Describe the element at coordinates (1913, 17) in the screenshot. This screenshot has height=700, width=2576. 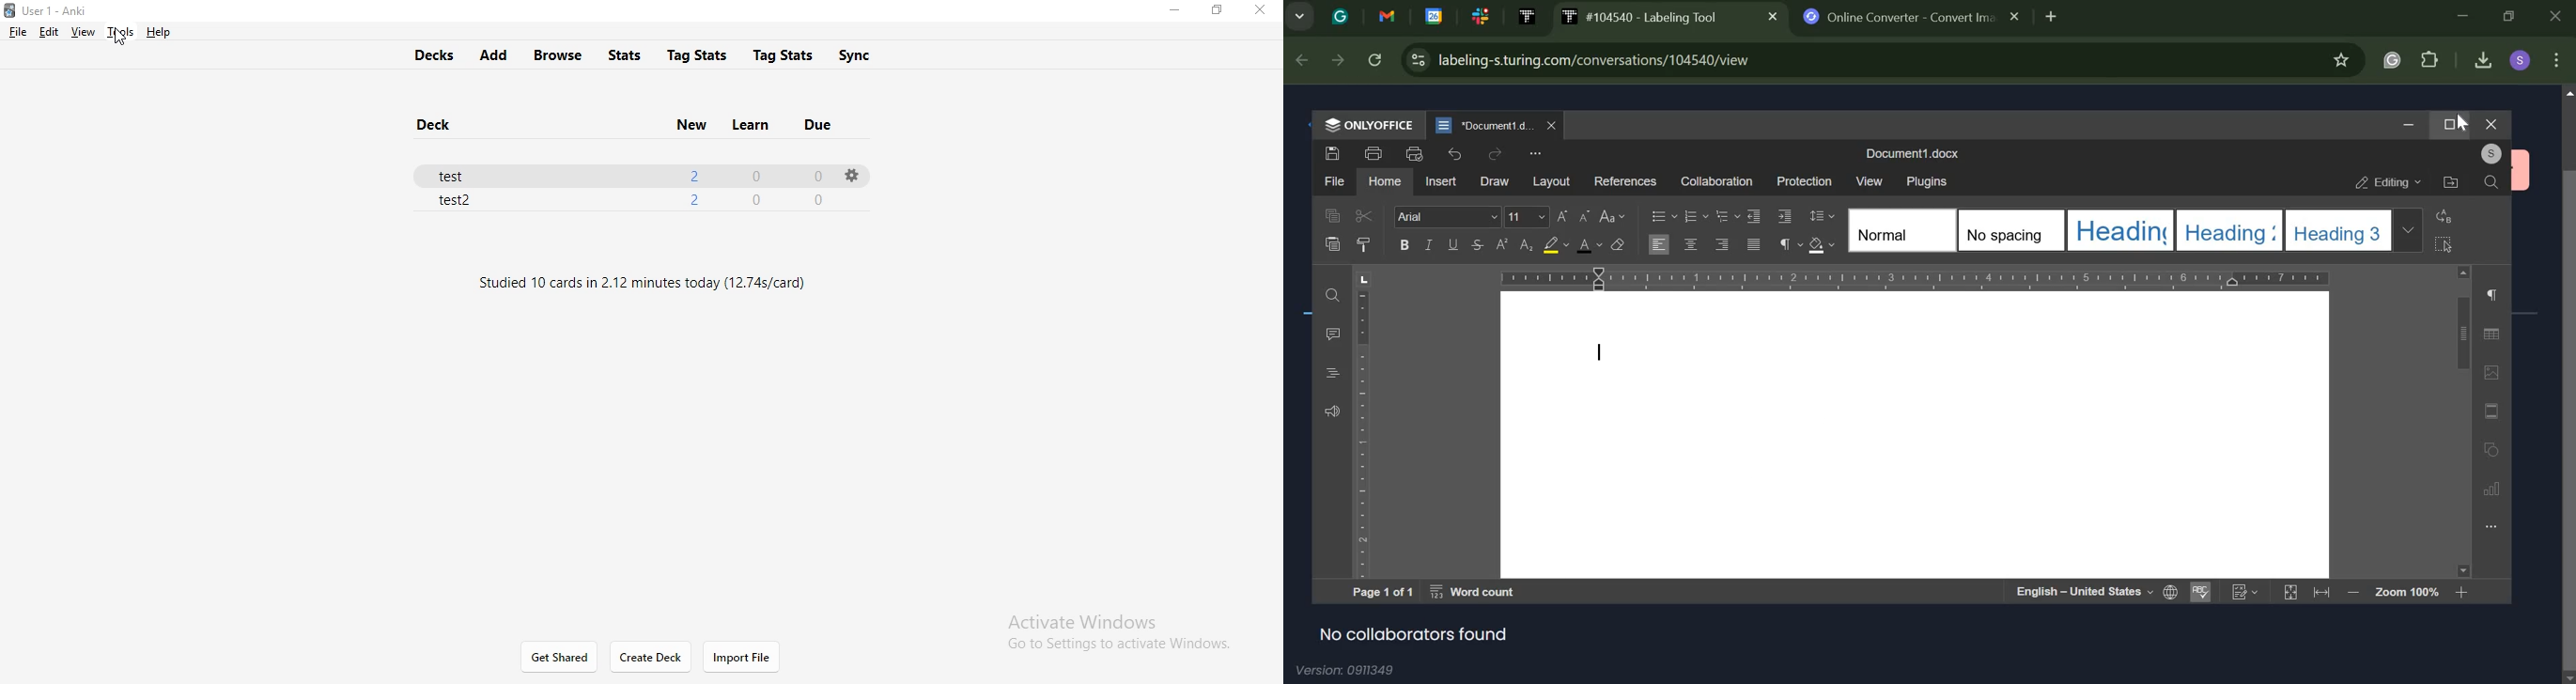
I see `Online Converter - Convert Im:` at that location.